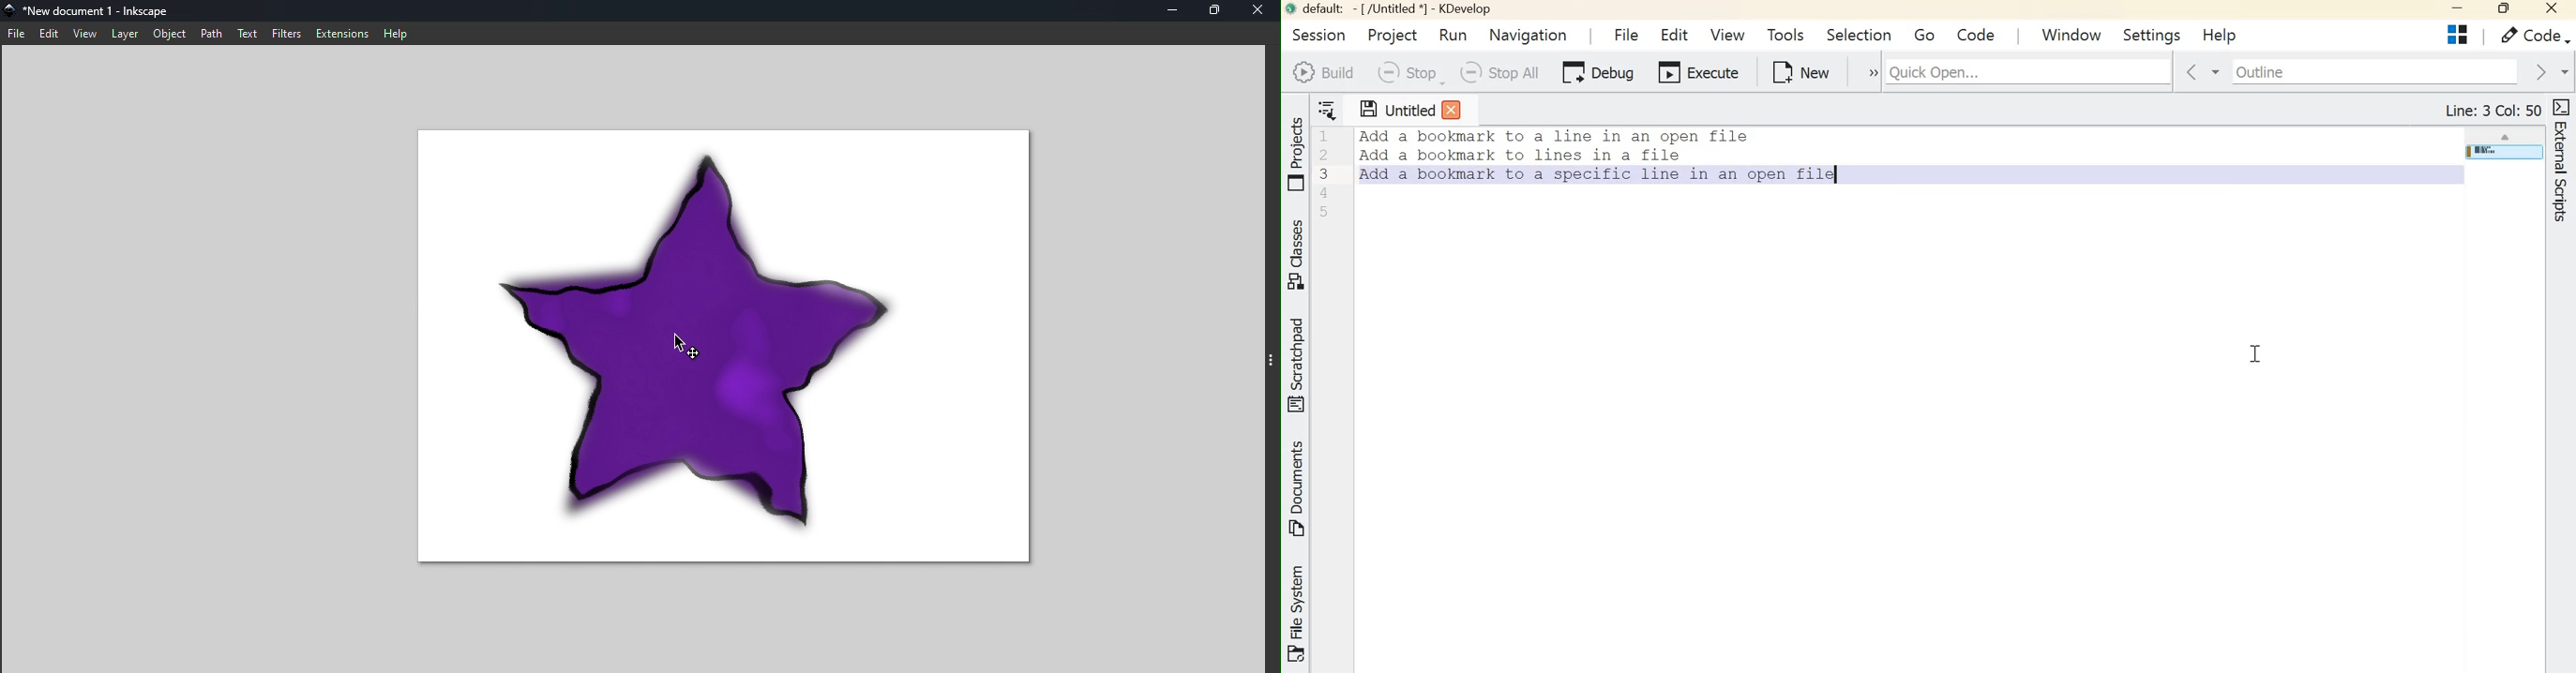  I want to click on Text, so click(249, 33).